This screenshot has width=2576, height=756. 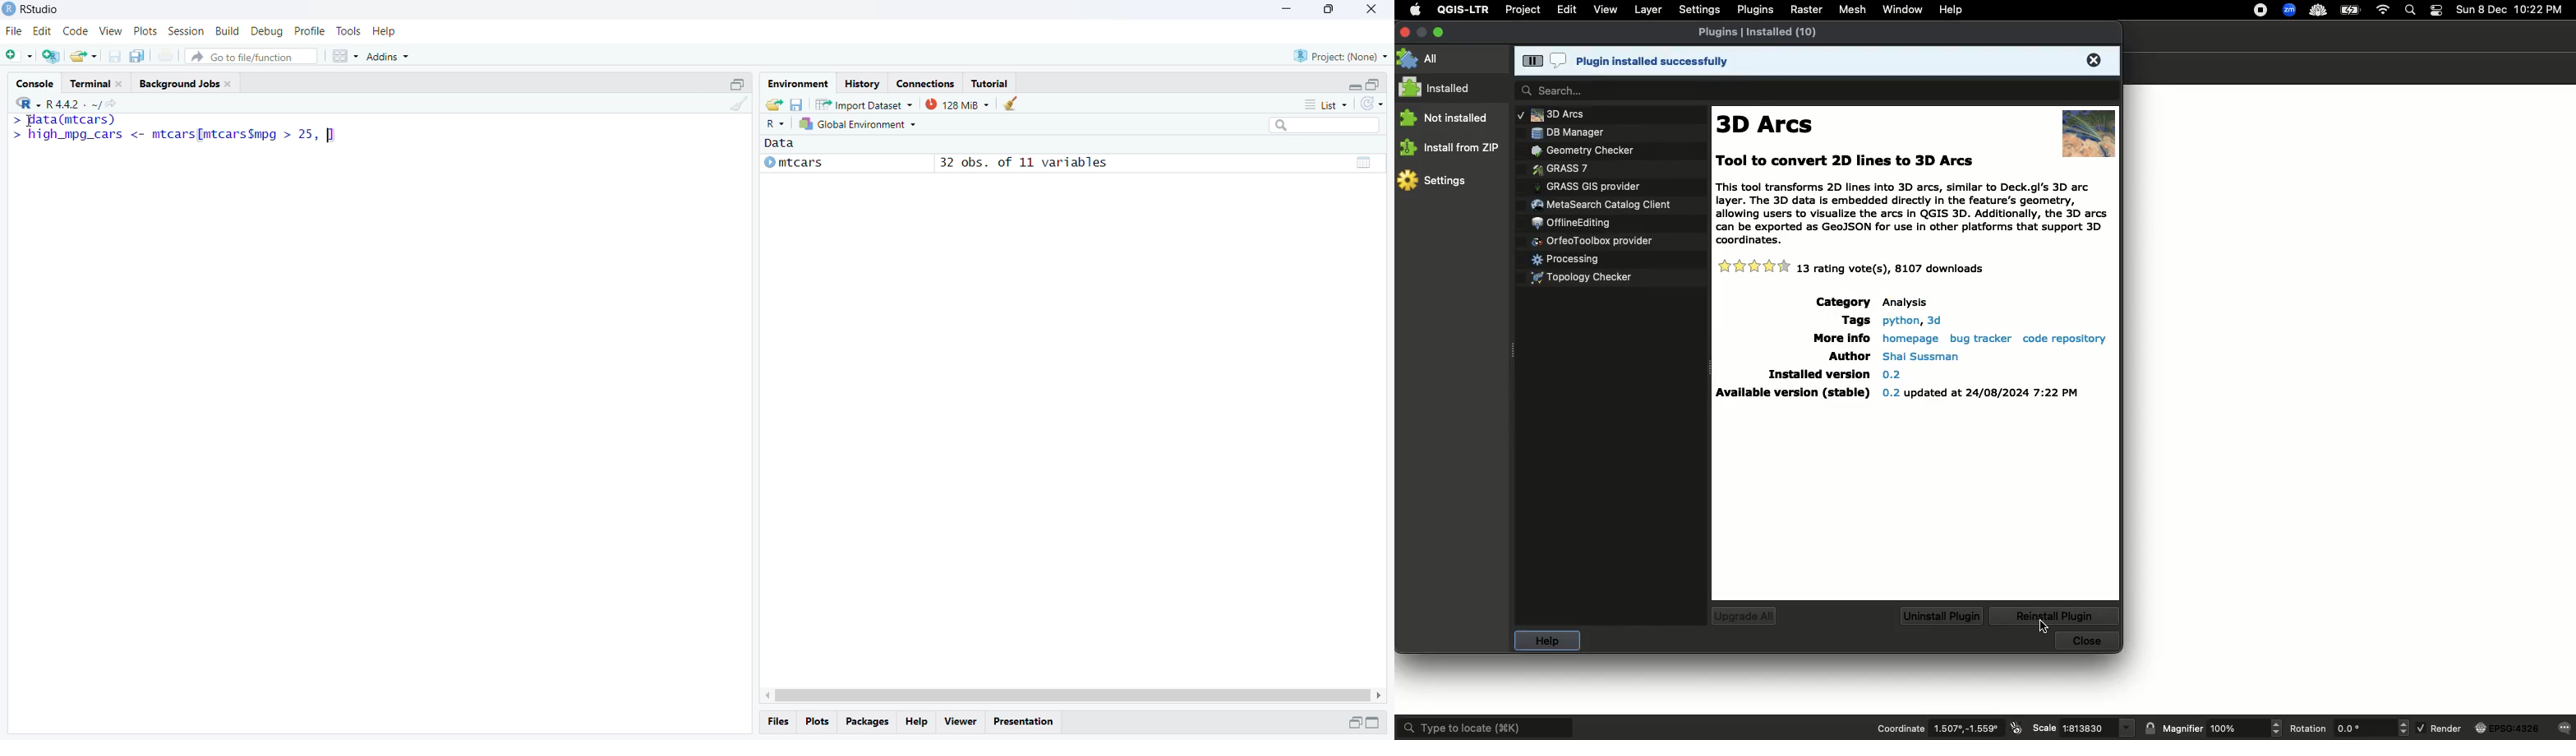 I want to click on Project: (None), so click(x=1342, y=55).